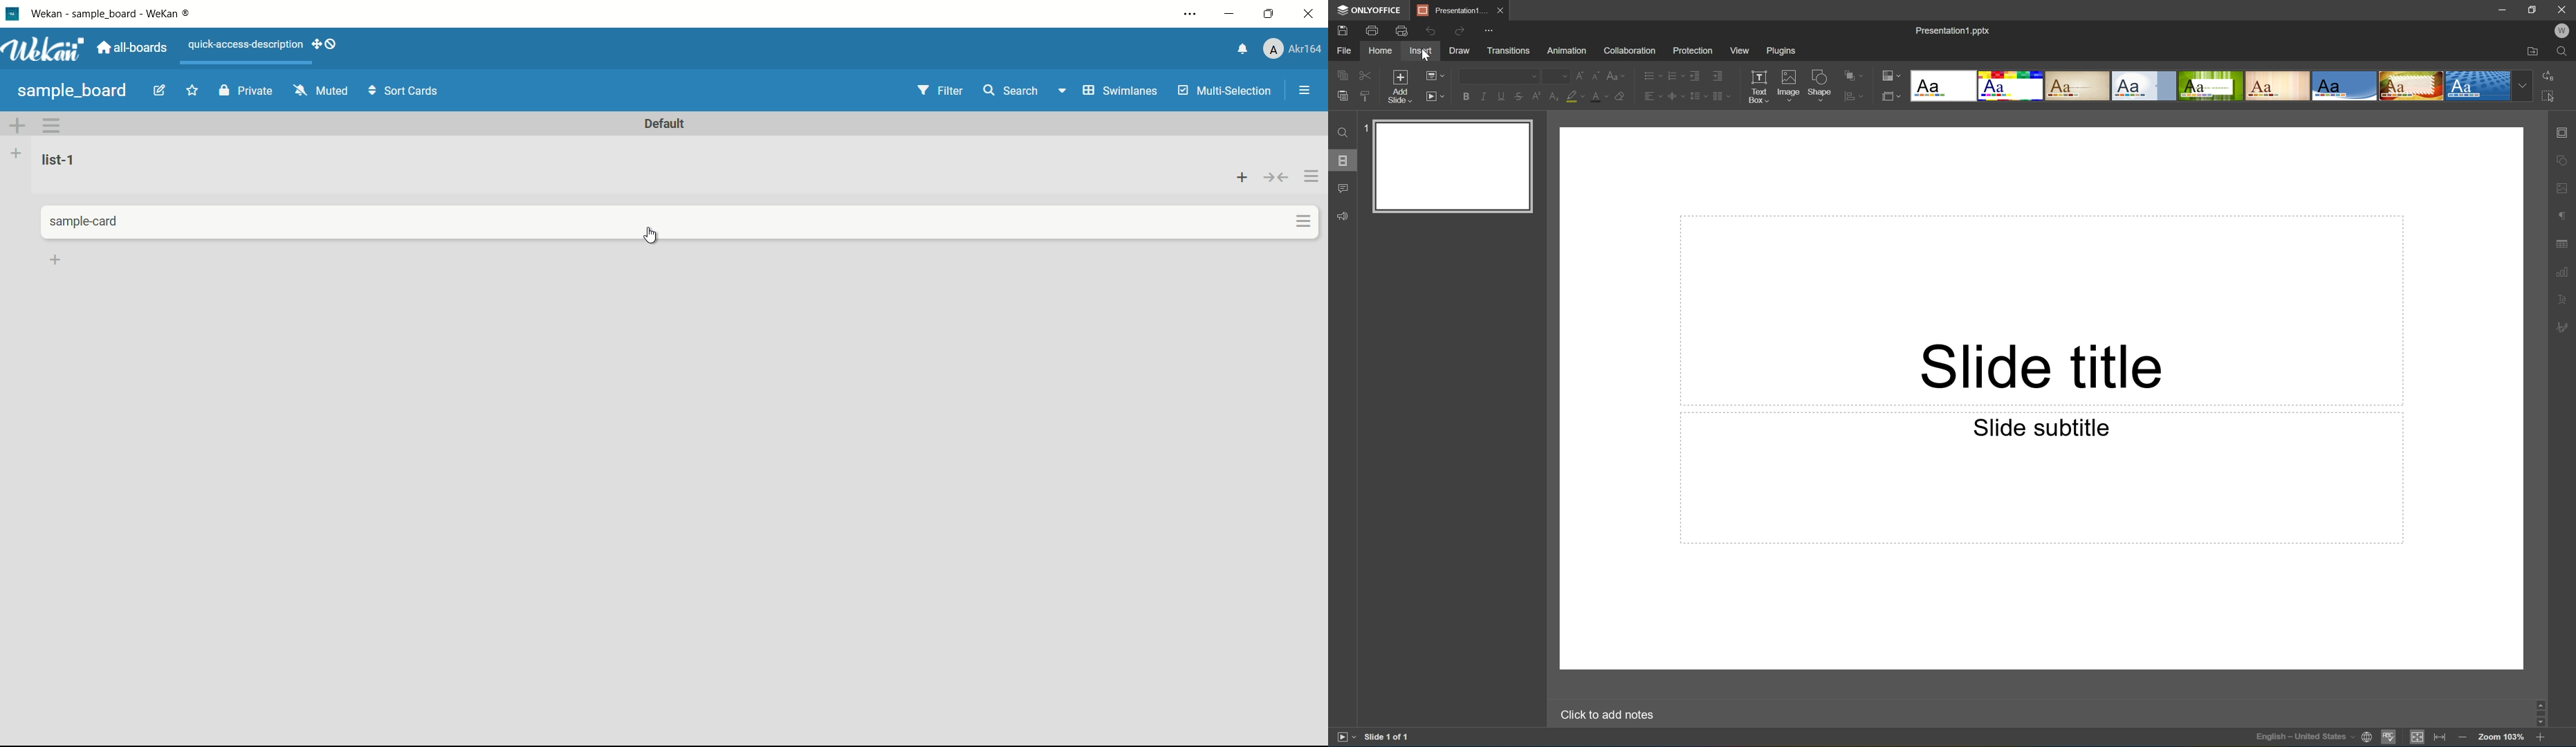 This screenshot has width=2576, height=756. I want to click on Close, so click(2566, 9).